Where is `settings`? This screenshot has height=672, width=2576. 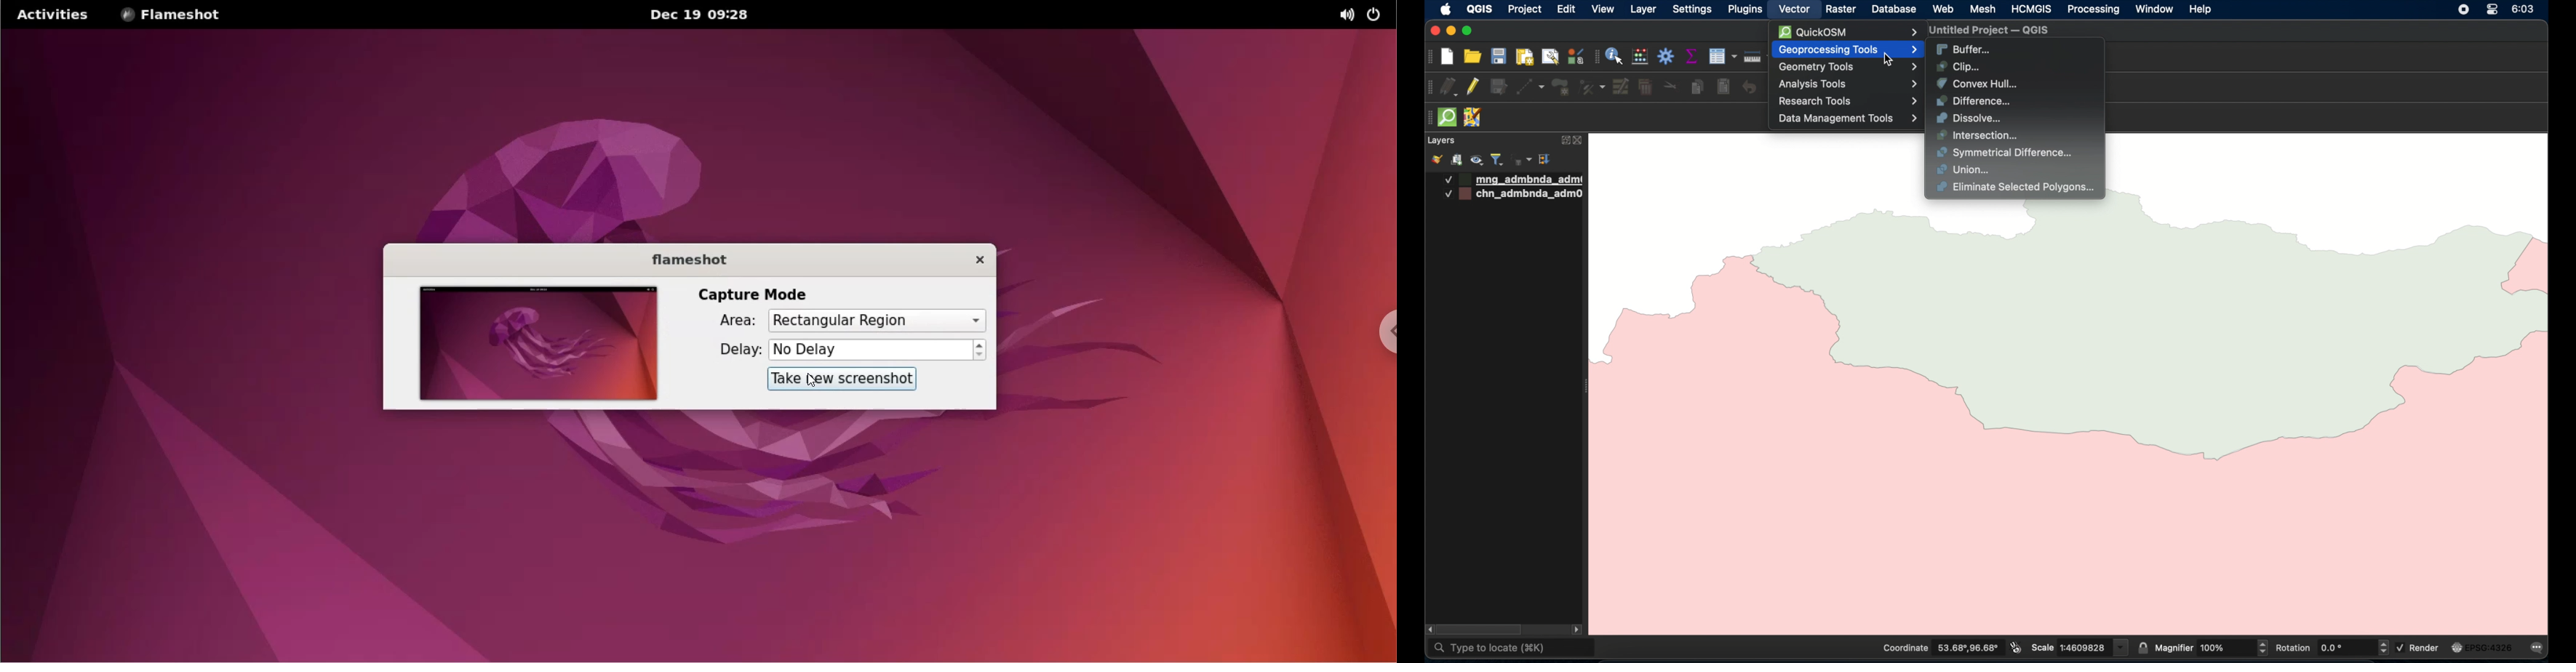 settings is located at coordinates (1692, 10).